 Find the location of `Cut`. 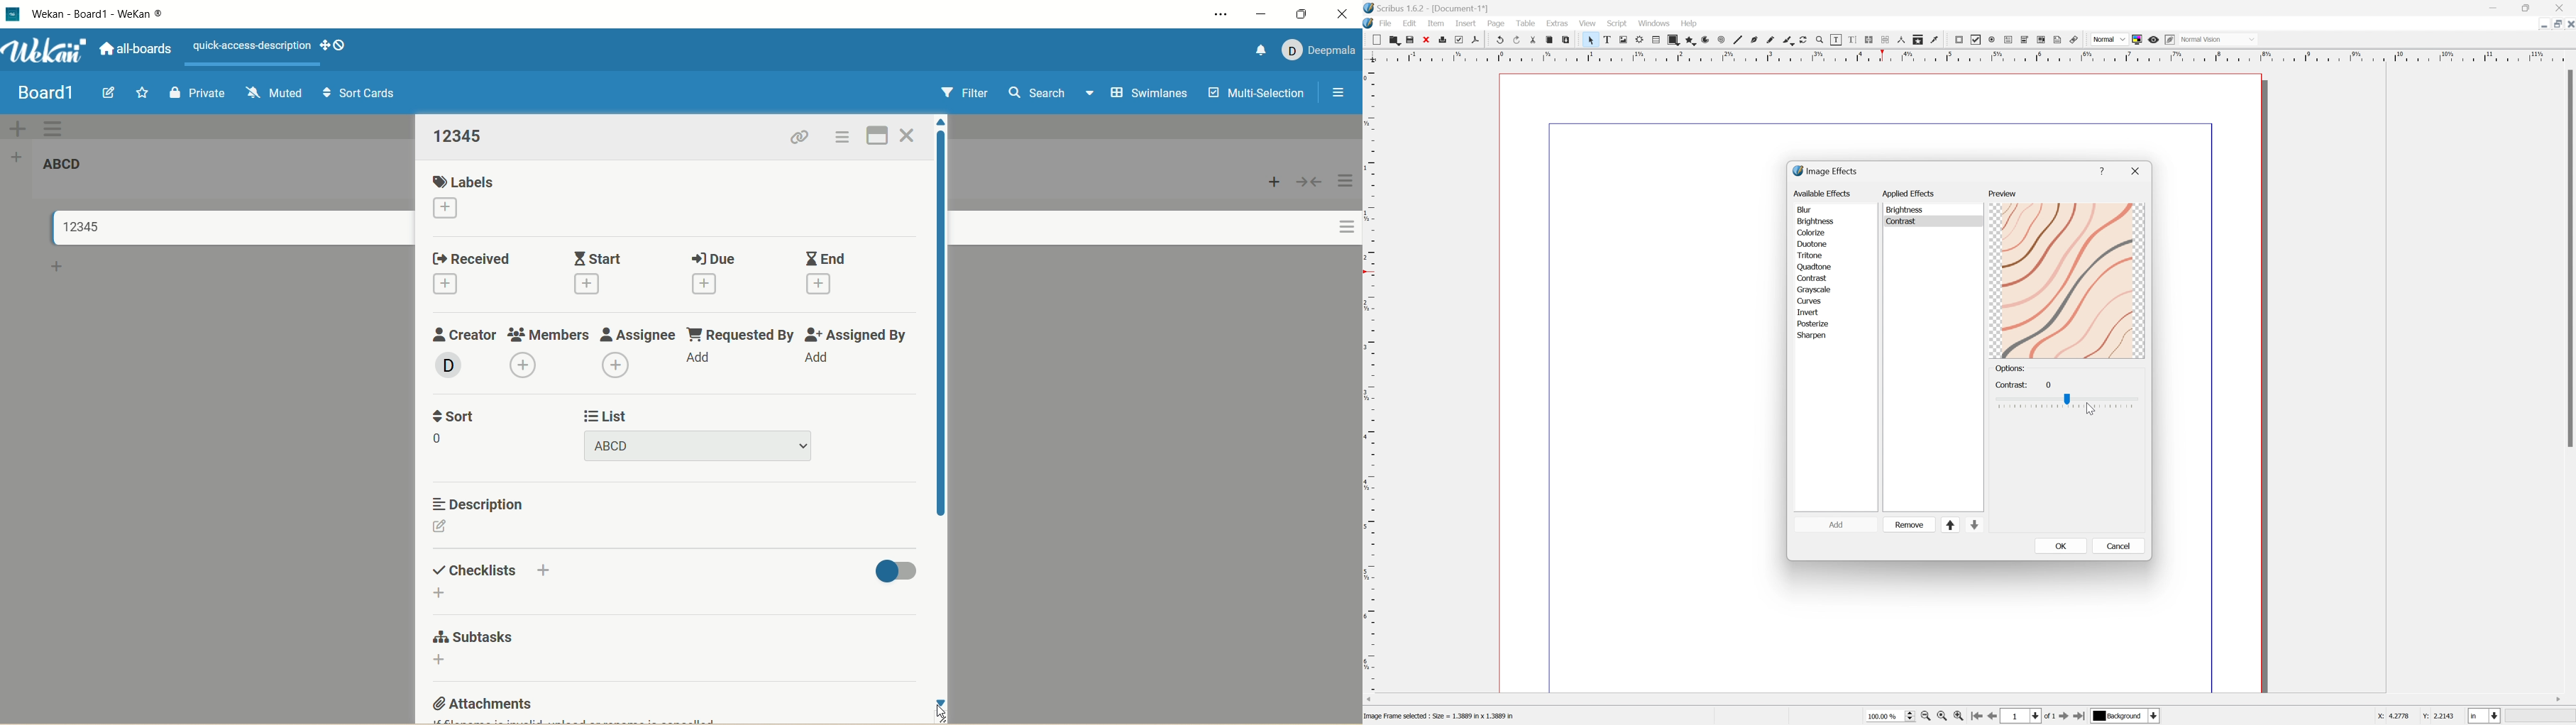

Cut is located at coordinates (1532, 38).